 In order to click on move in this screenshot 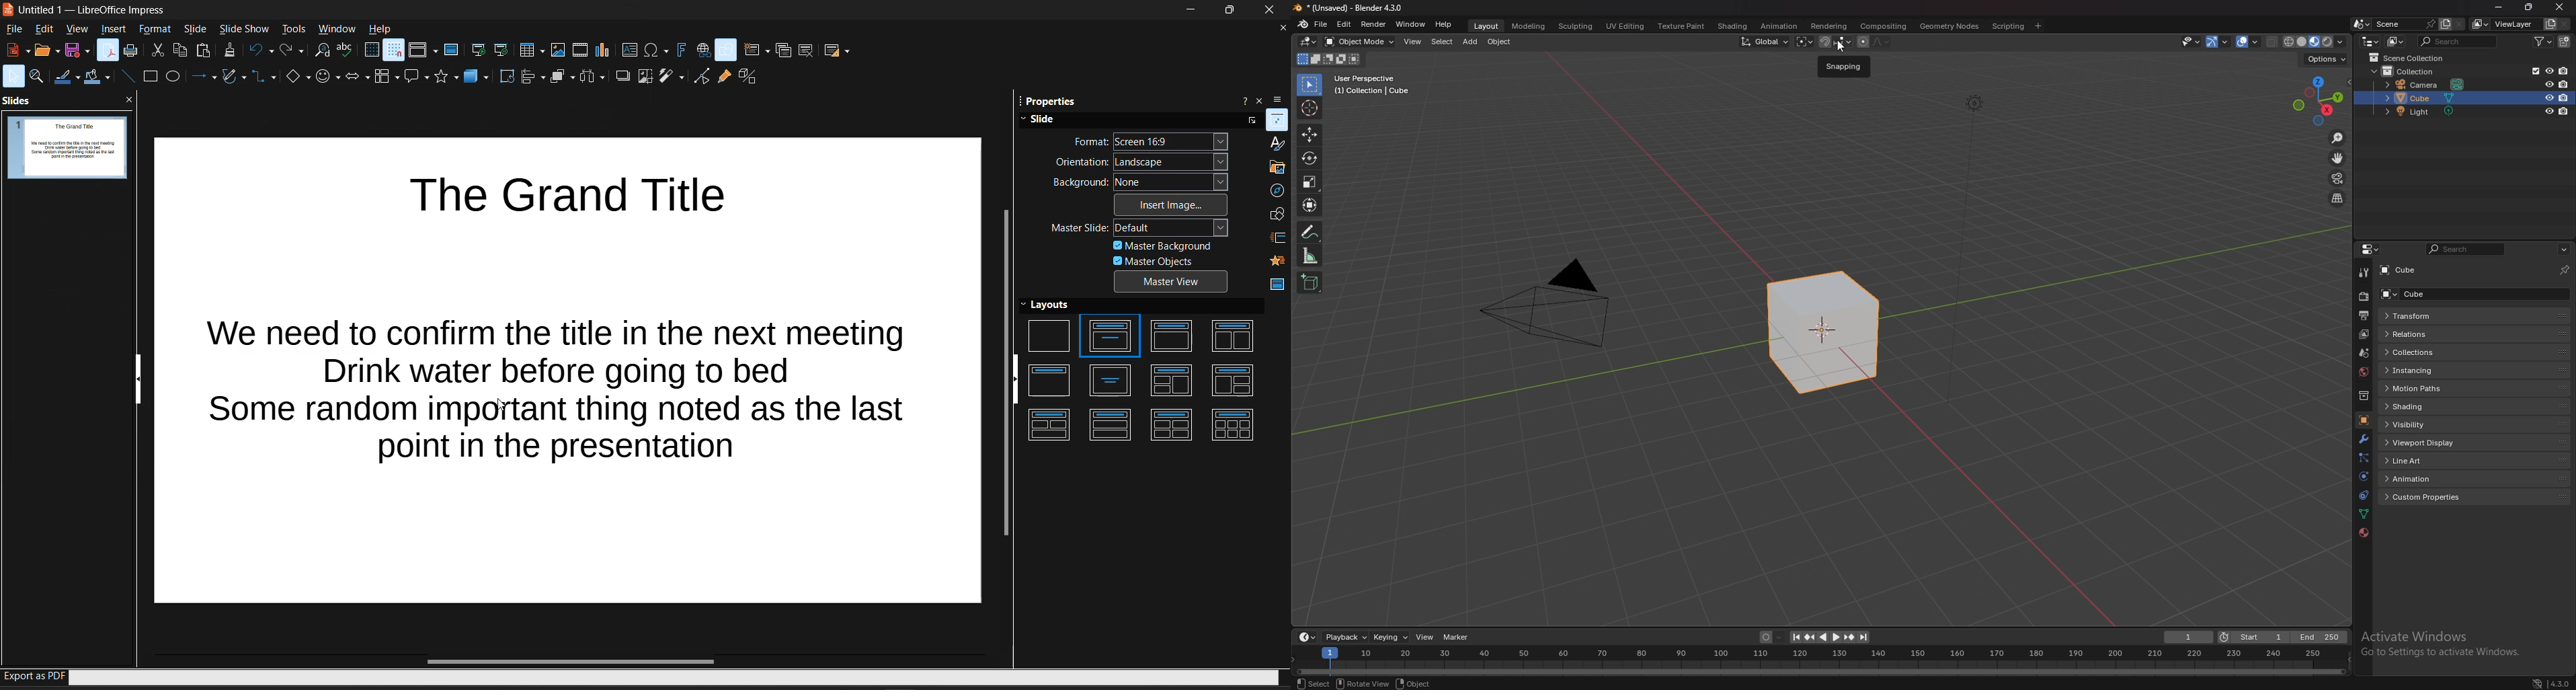, I will do `click(1309, 135)`.